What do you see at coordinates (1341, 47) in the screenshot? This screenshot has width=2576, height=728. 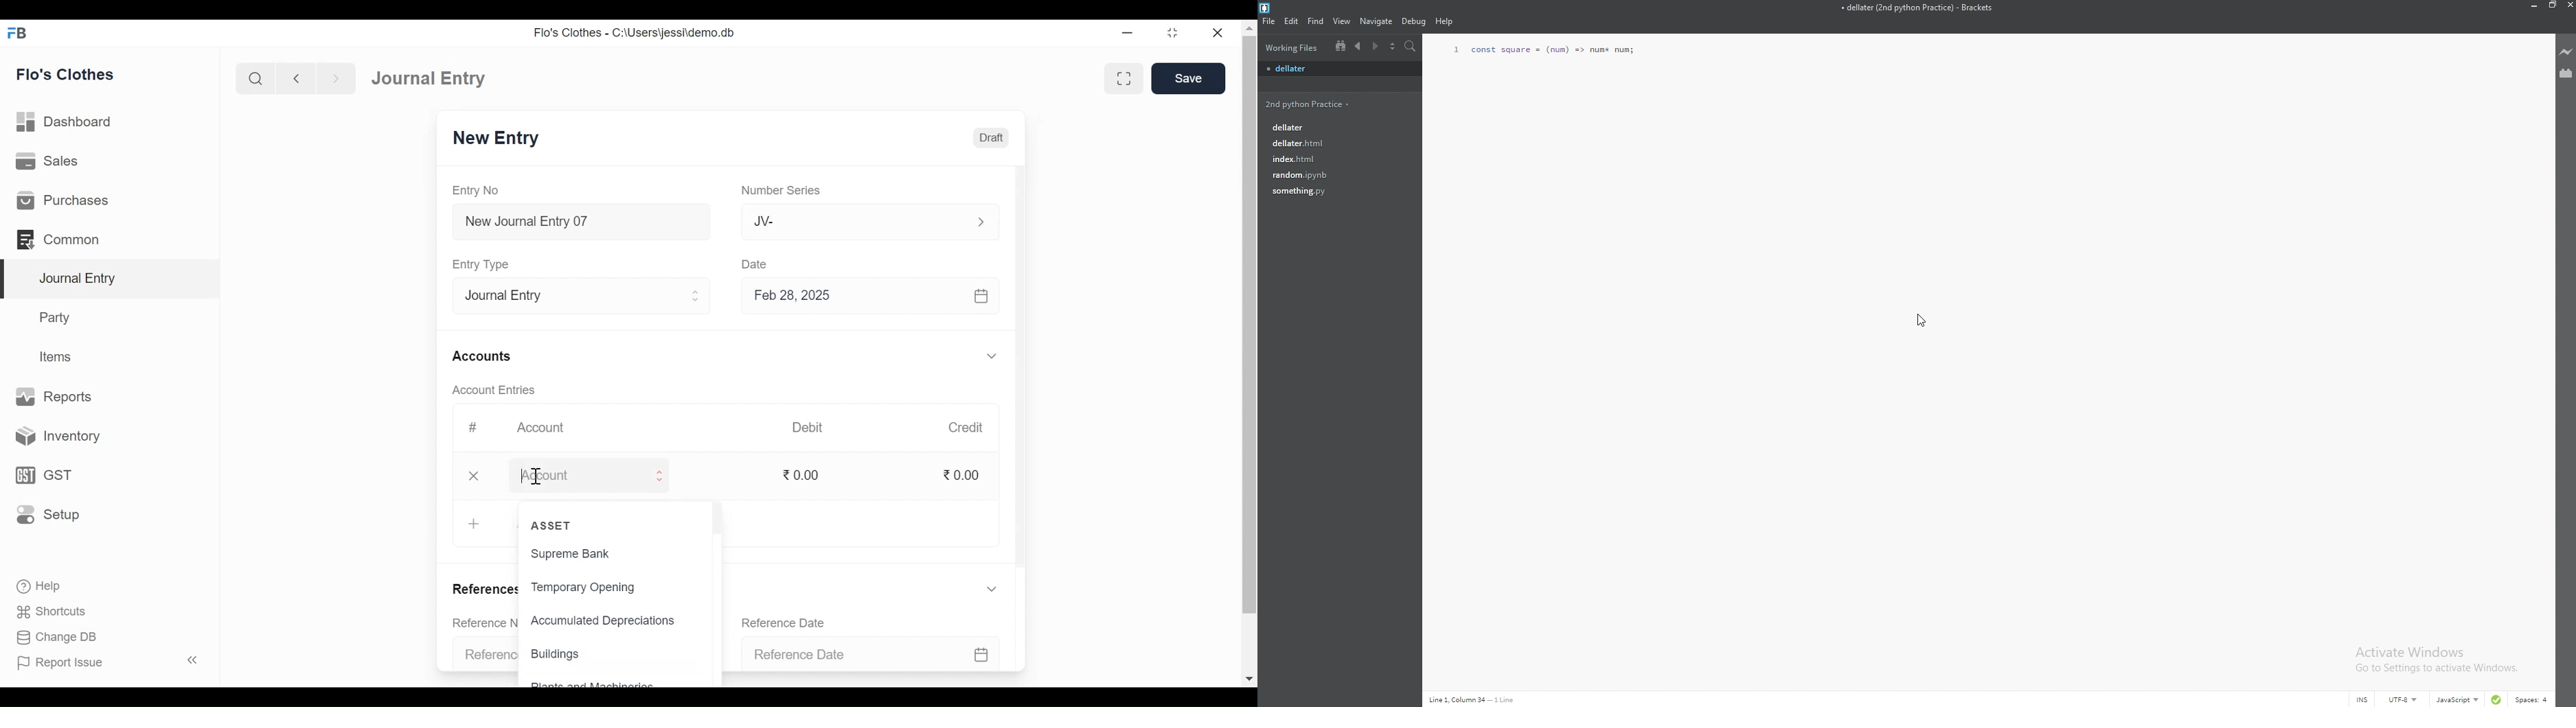 I see `tree view` at bounding box center [1341, 47].